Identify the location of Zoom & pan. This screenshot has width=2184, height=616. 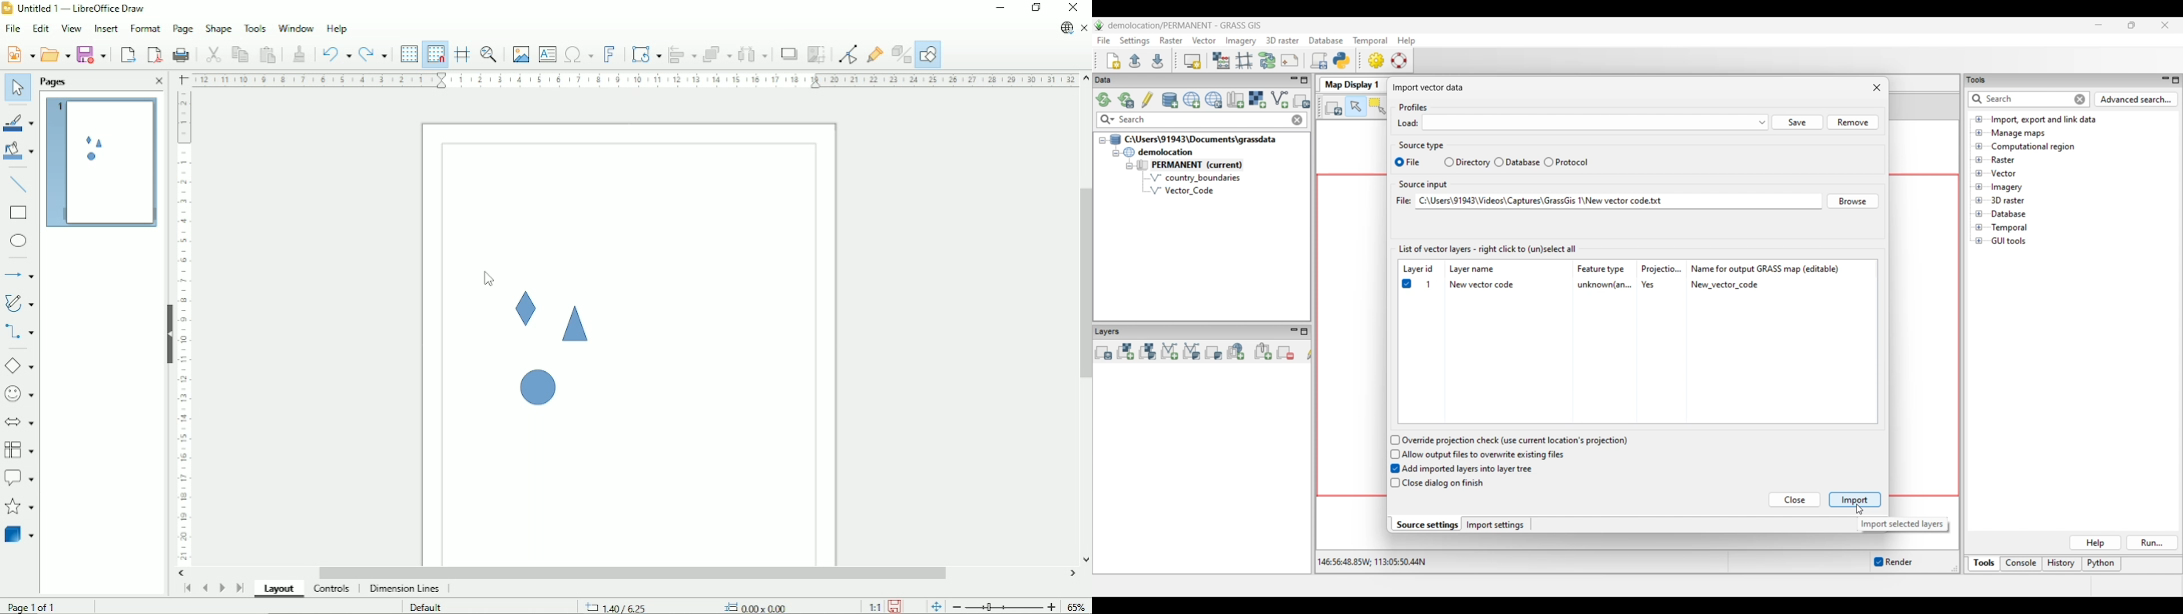
(488, 54).